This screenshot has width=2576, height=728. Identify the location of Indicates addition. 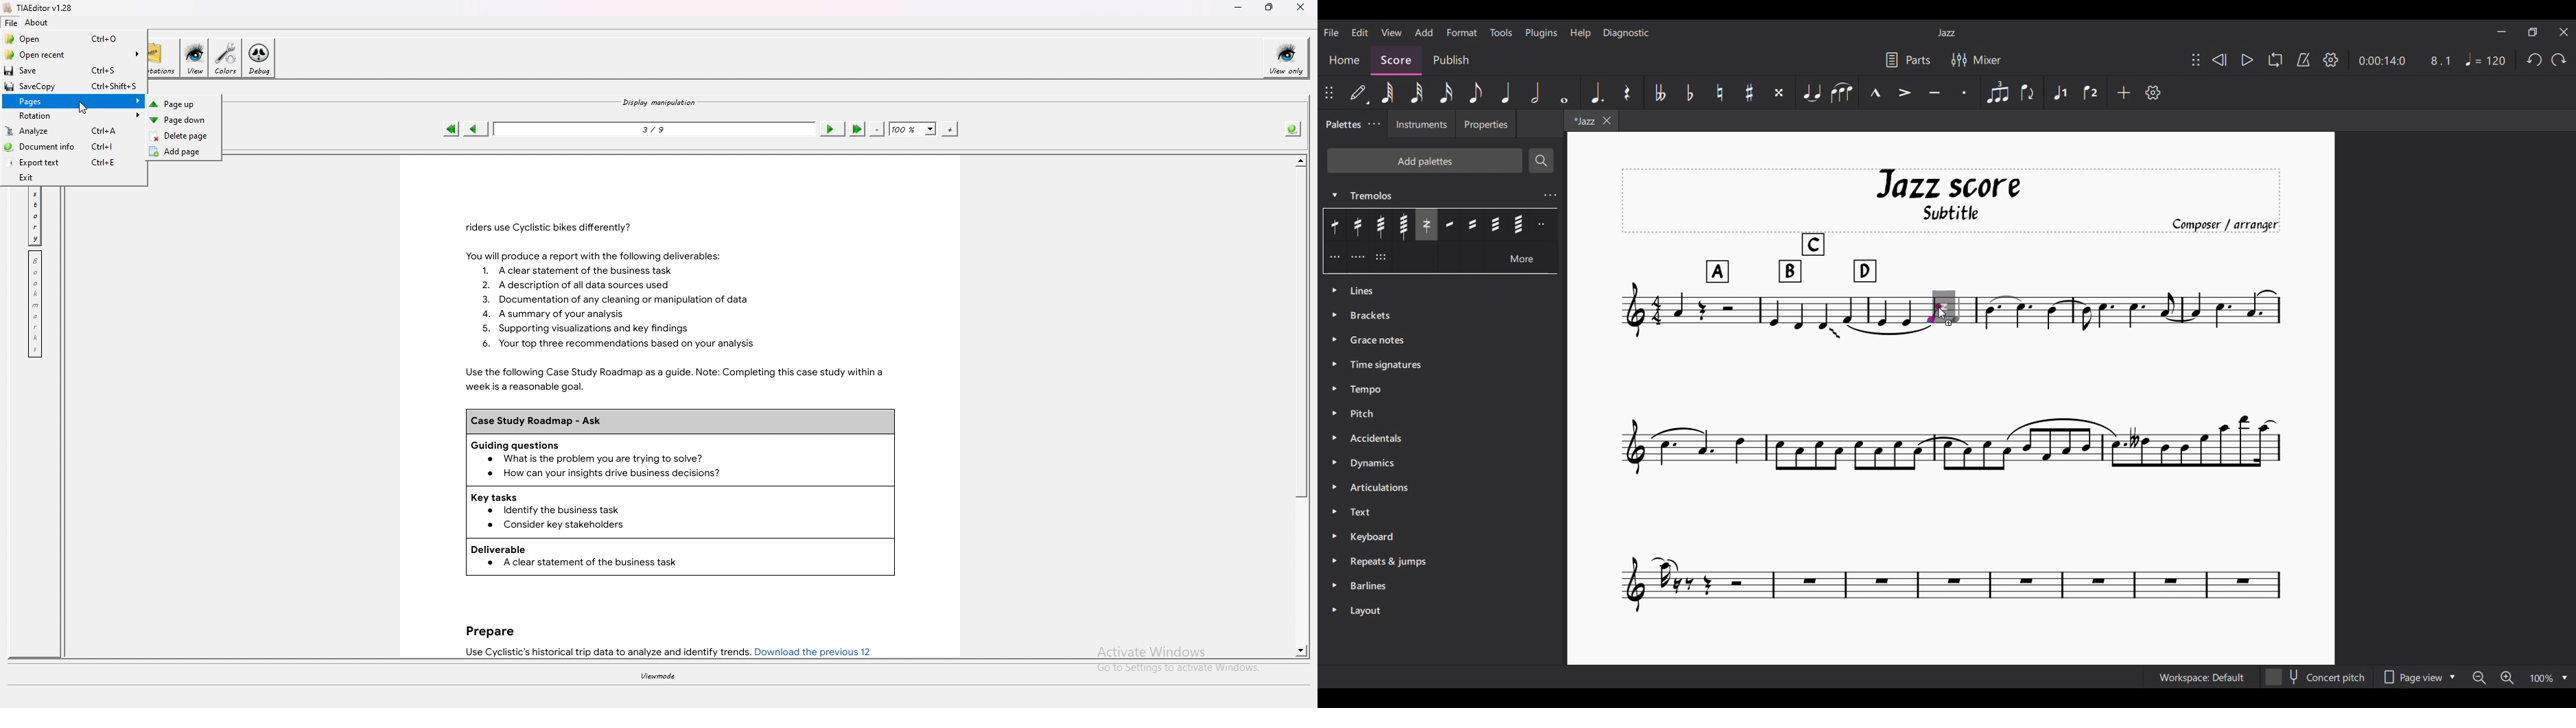
(1949, 323).